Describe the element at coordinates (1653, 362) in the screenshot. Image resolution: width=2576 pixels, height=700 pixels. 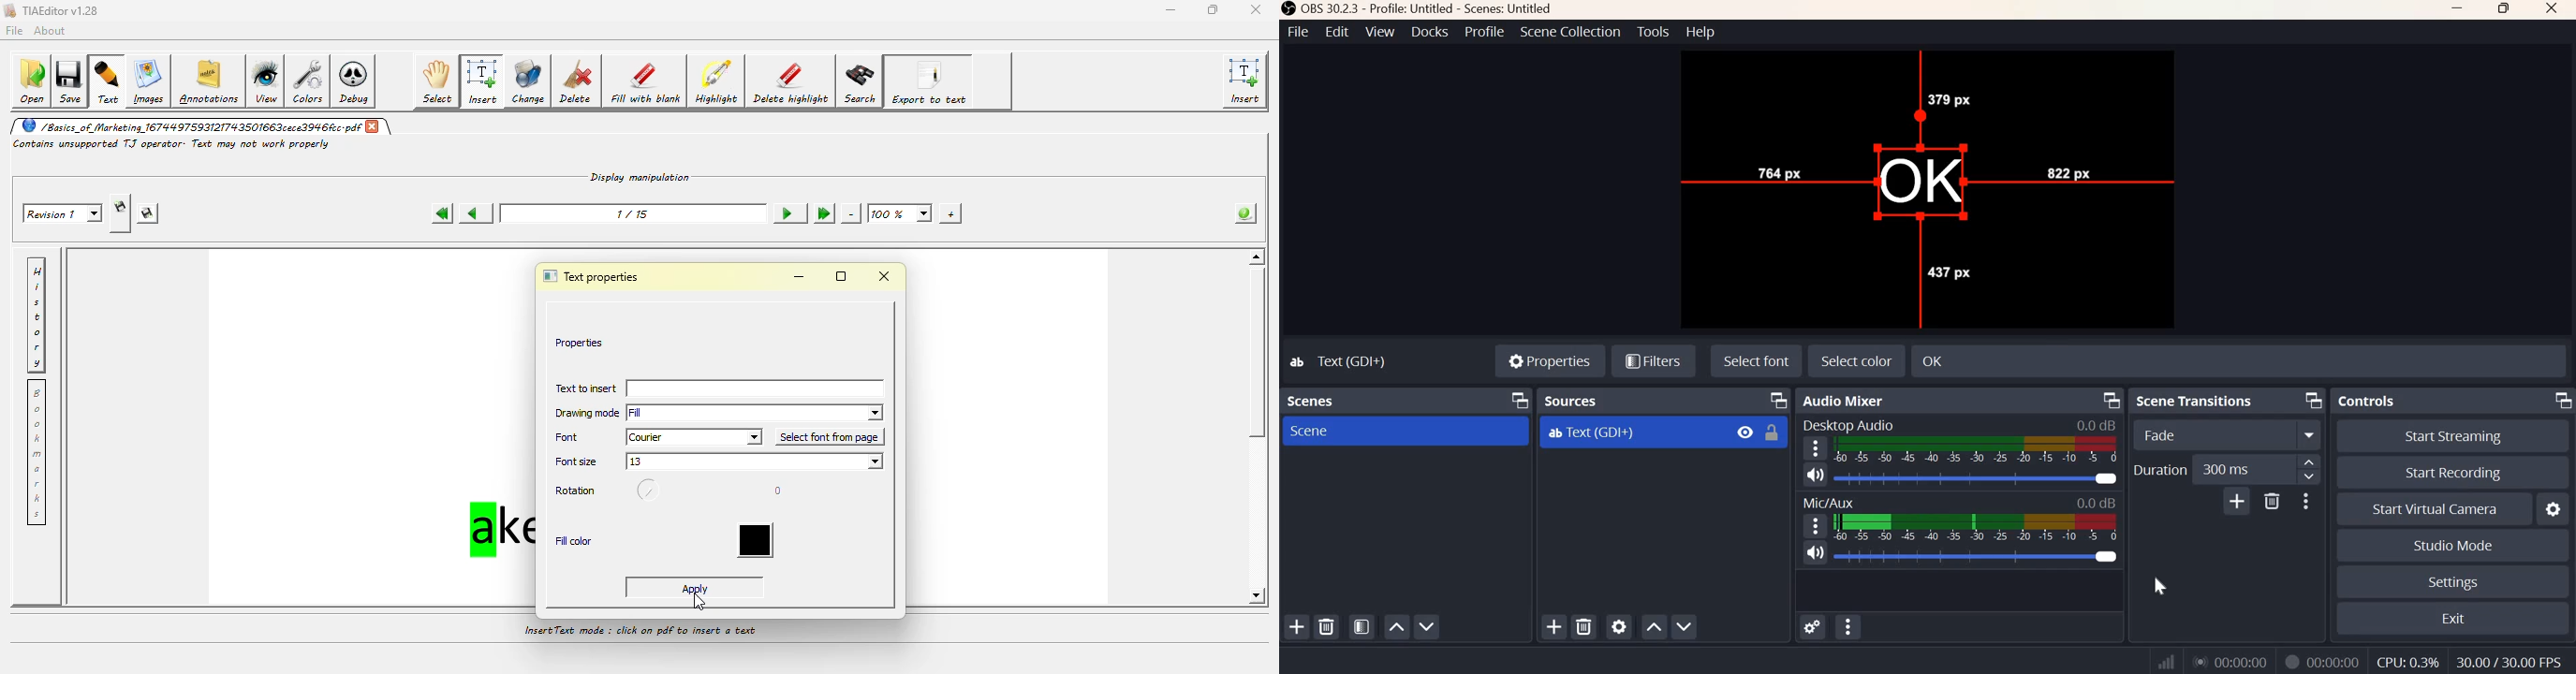
I see `Open source filters` at that location.